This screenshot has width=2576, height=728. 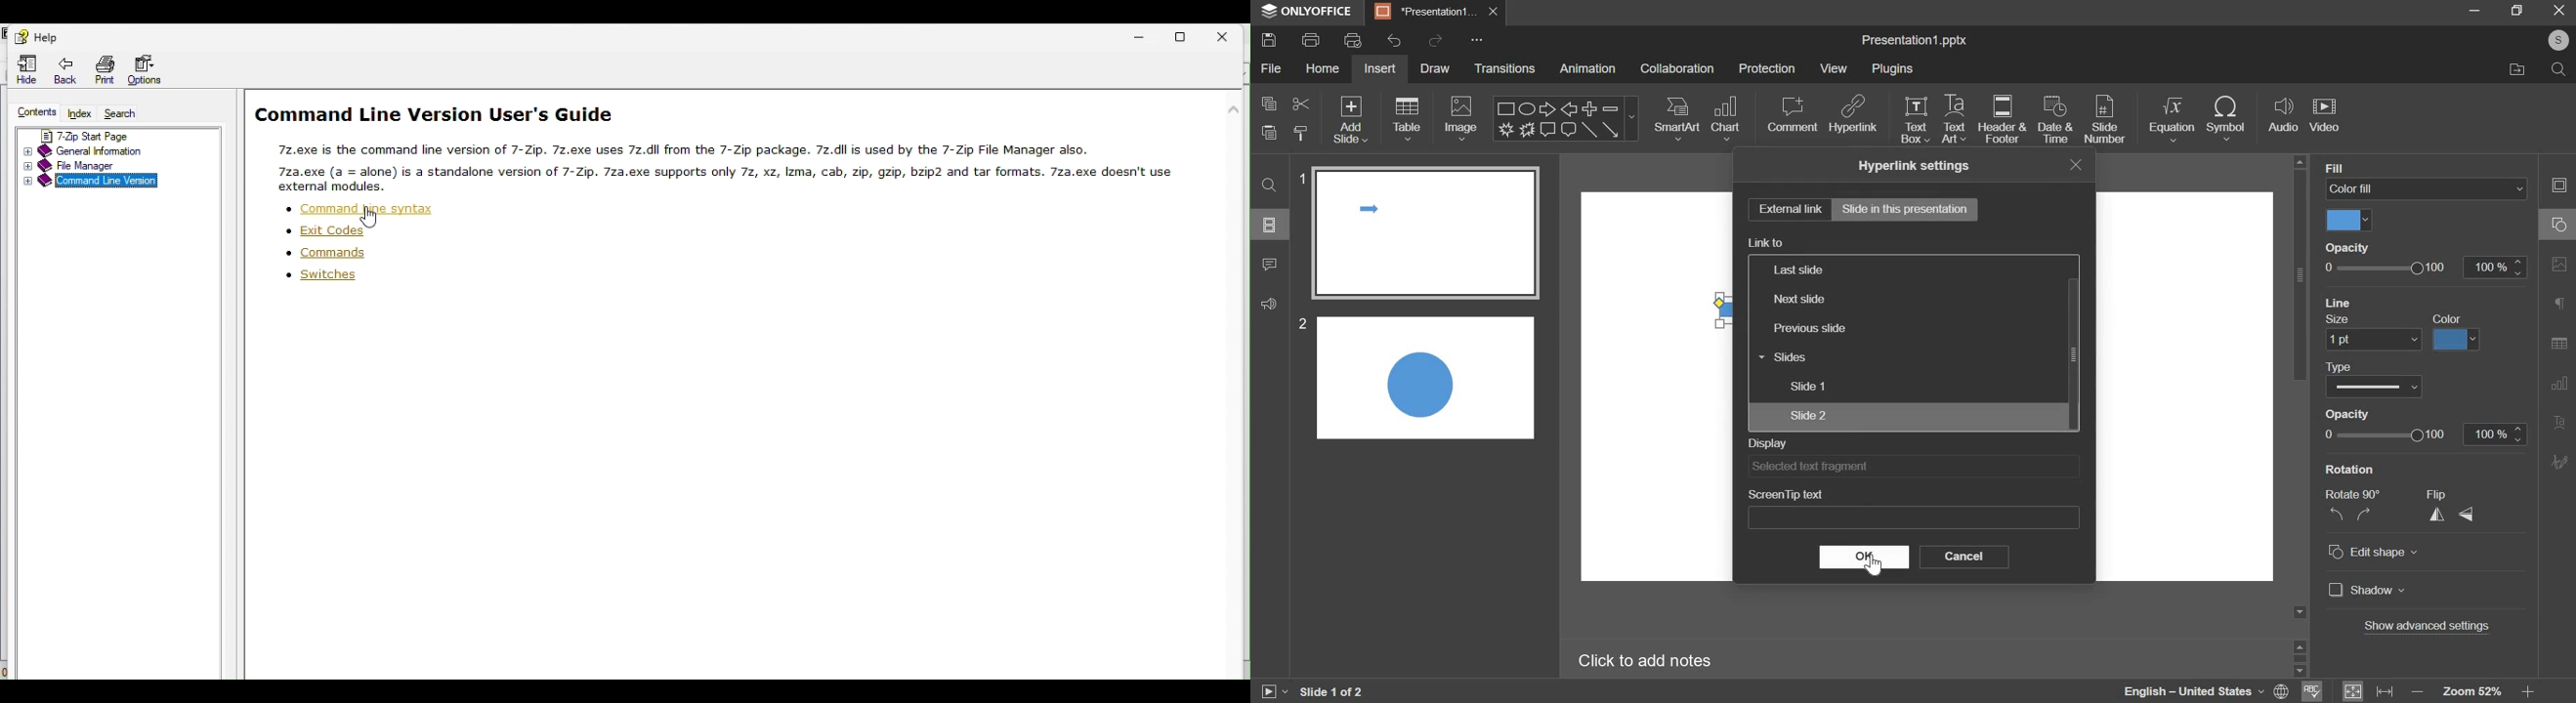 What do you see at coordinates (1478, 39) in the screenshot?
I see `customise quick access` at bounding box center [1478, 39].